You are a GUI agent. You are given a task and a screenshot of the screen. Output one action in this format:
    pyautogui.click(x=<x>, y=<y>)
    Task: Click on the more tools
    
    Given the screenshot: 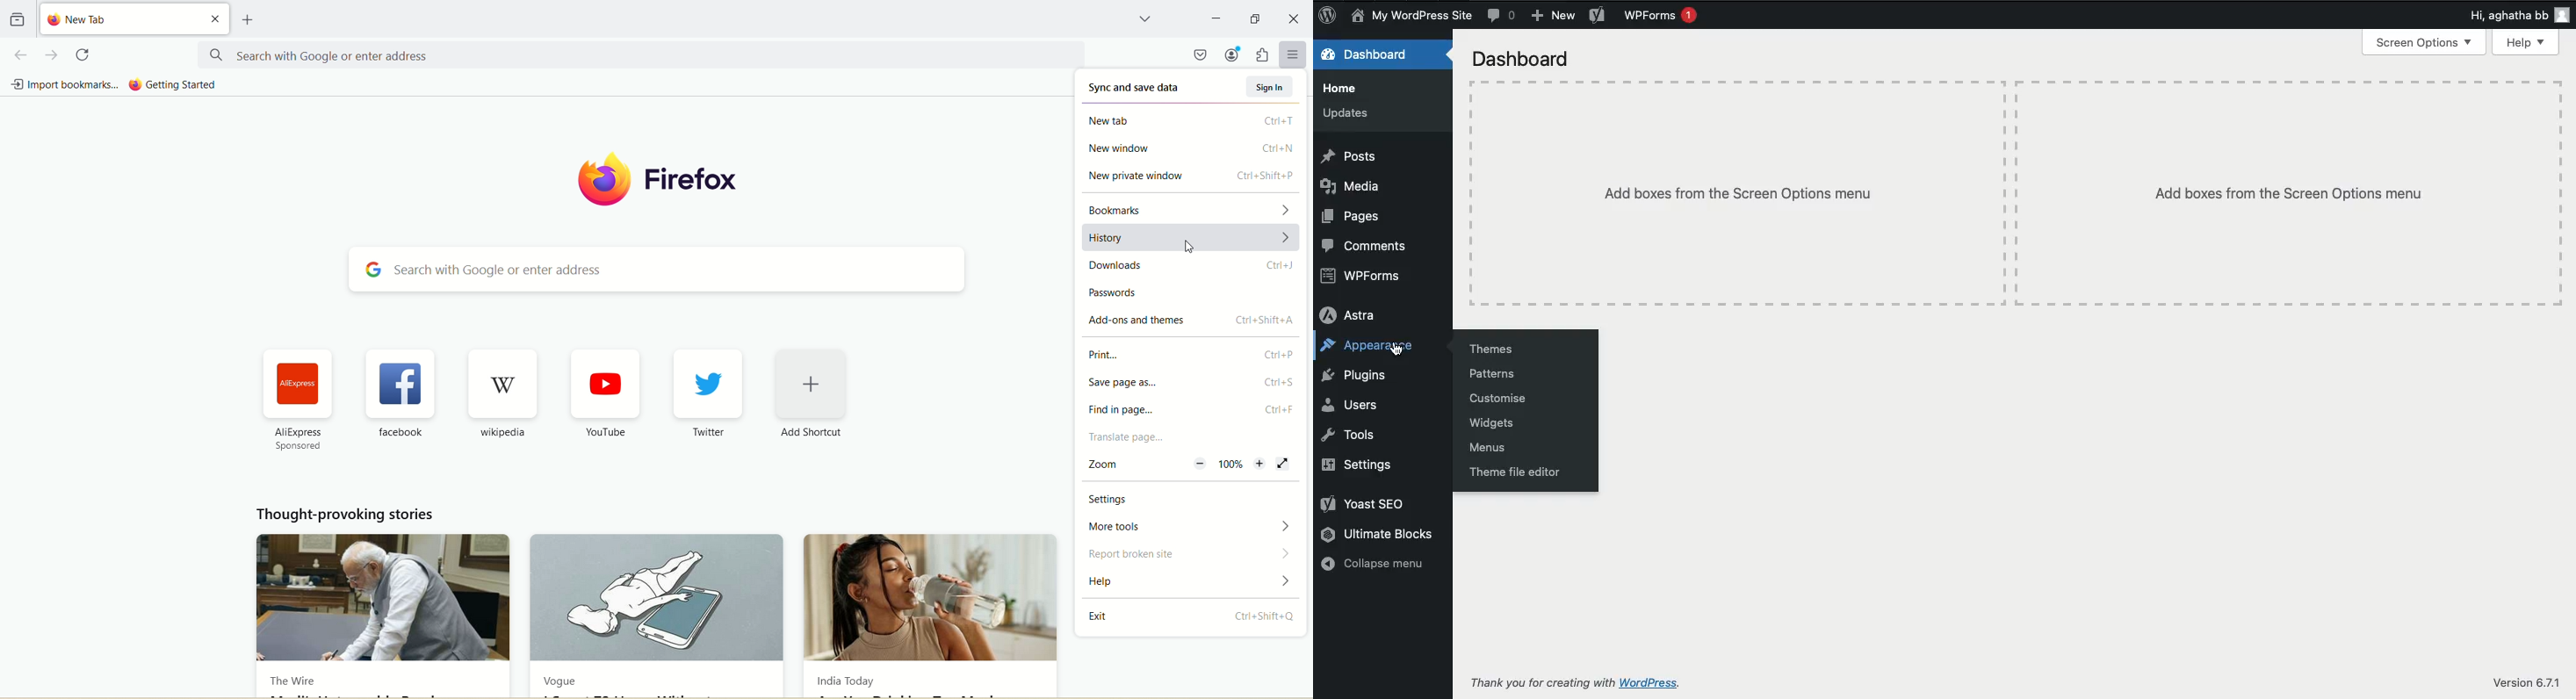 What is the action you would take?
    pyautogui.click(x=1192, y=527)
    